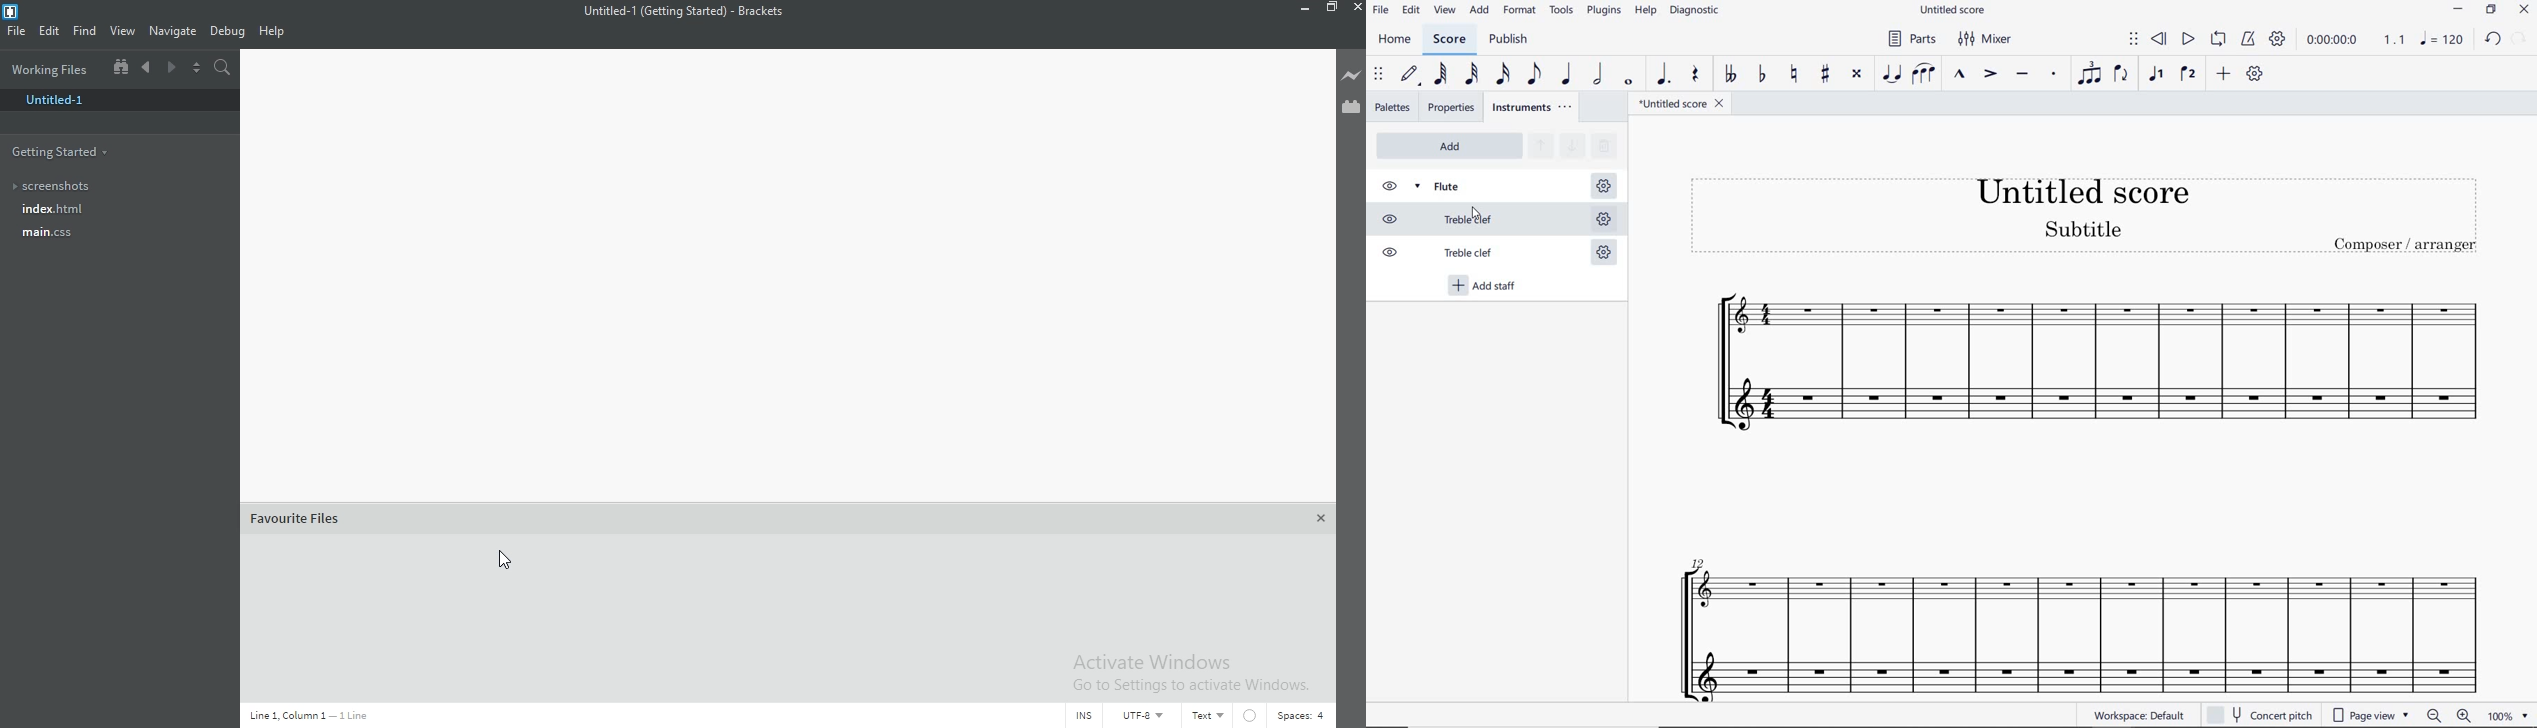 The height and width of the screenshot is (728, 2548). Describe the element at coordinates (1924, 74) in the screenshot. I see `SLUR` at that location.